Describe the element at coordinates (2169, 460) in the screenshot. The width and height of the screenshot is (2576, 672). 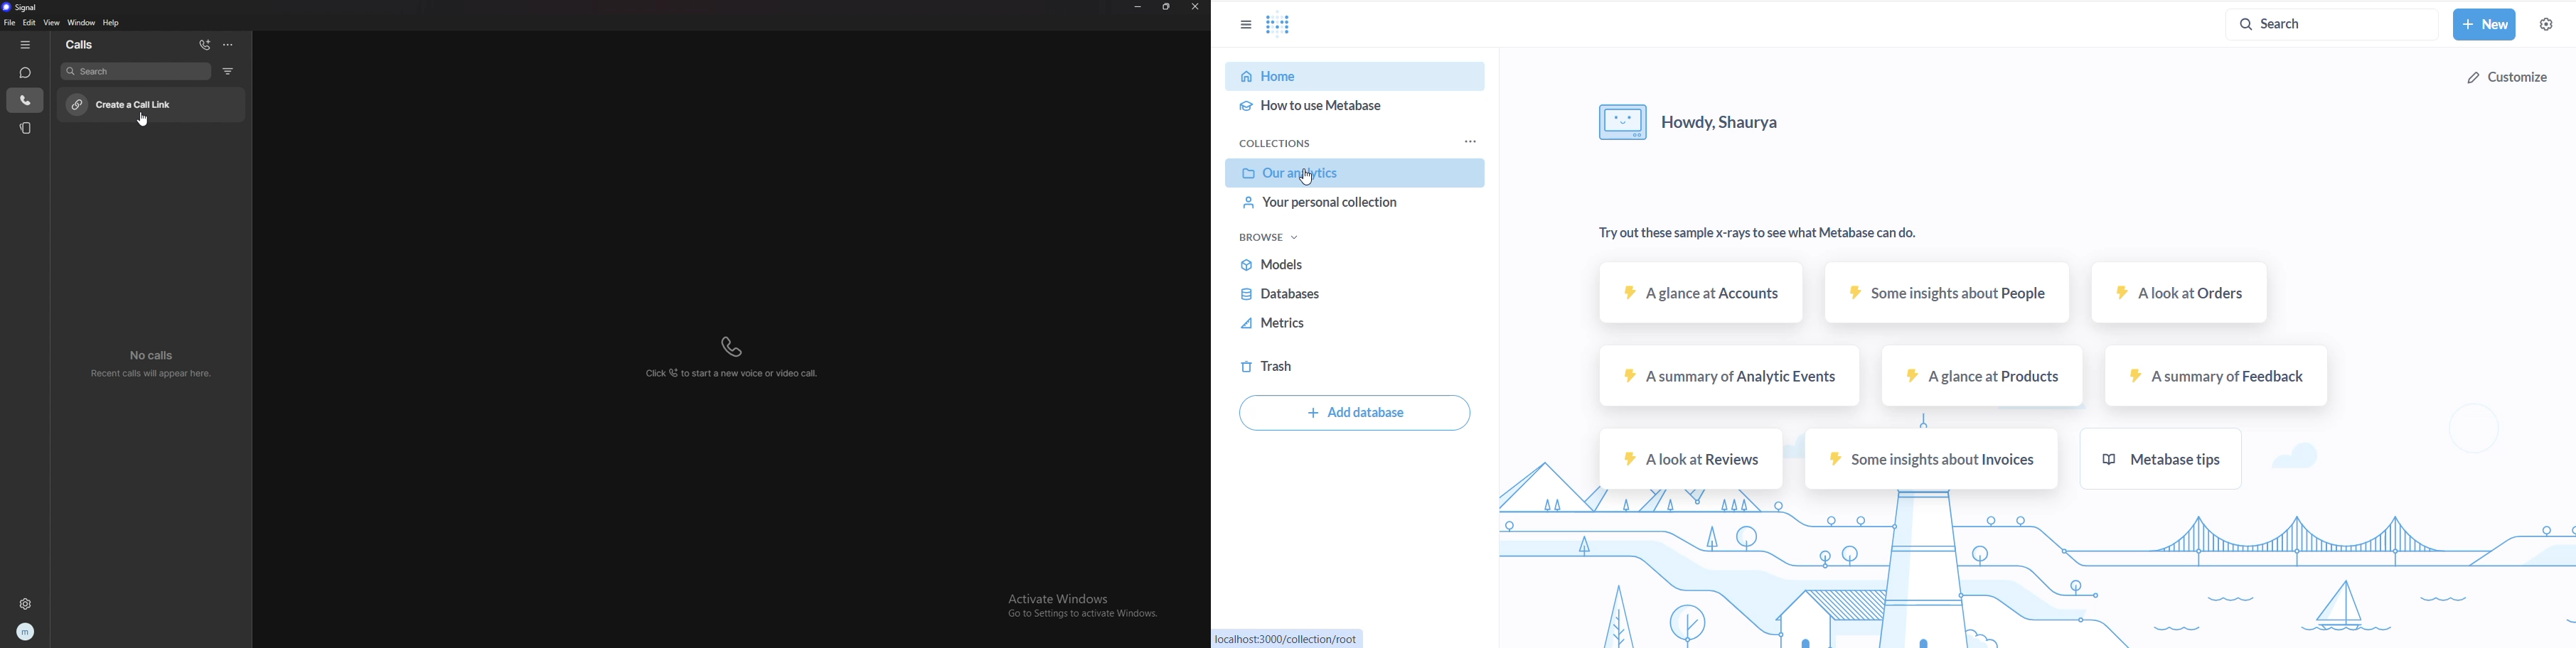
I see `metabase tips` at that location.